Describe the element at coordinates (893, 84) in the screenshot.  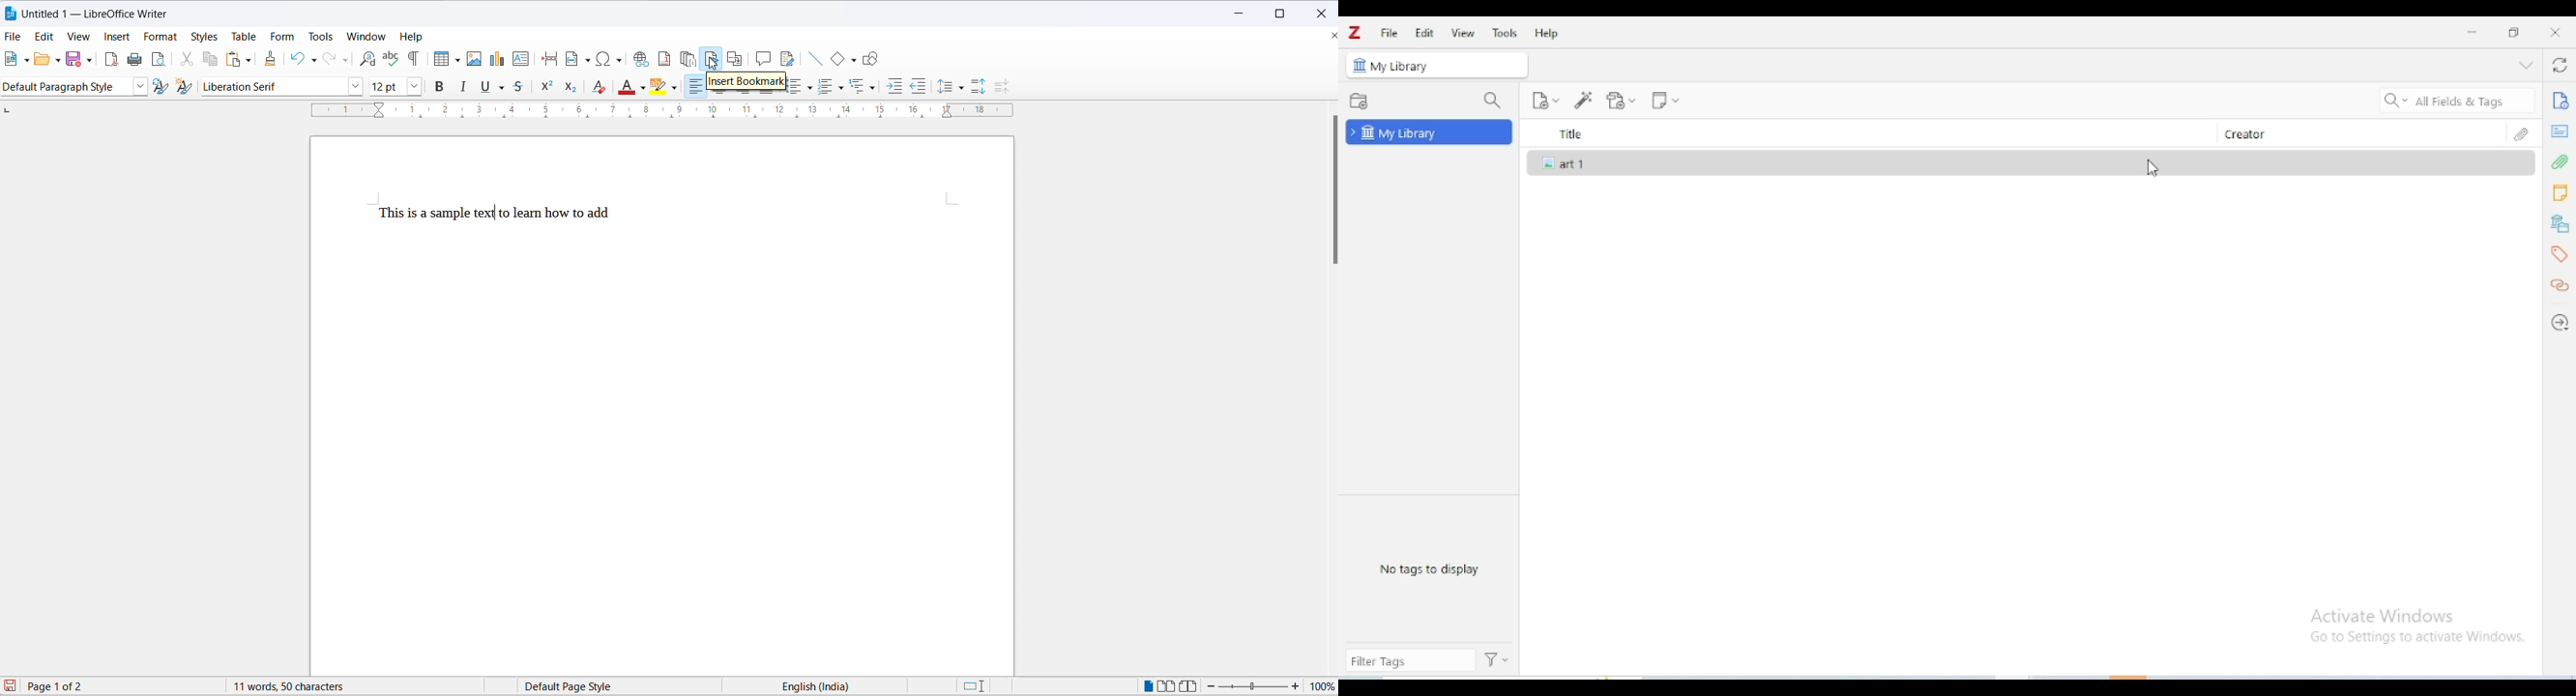
I see `increase indent` at that location.